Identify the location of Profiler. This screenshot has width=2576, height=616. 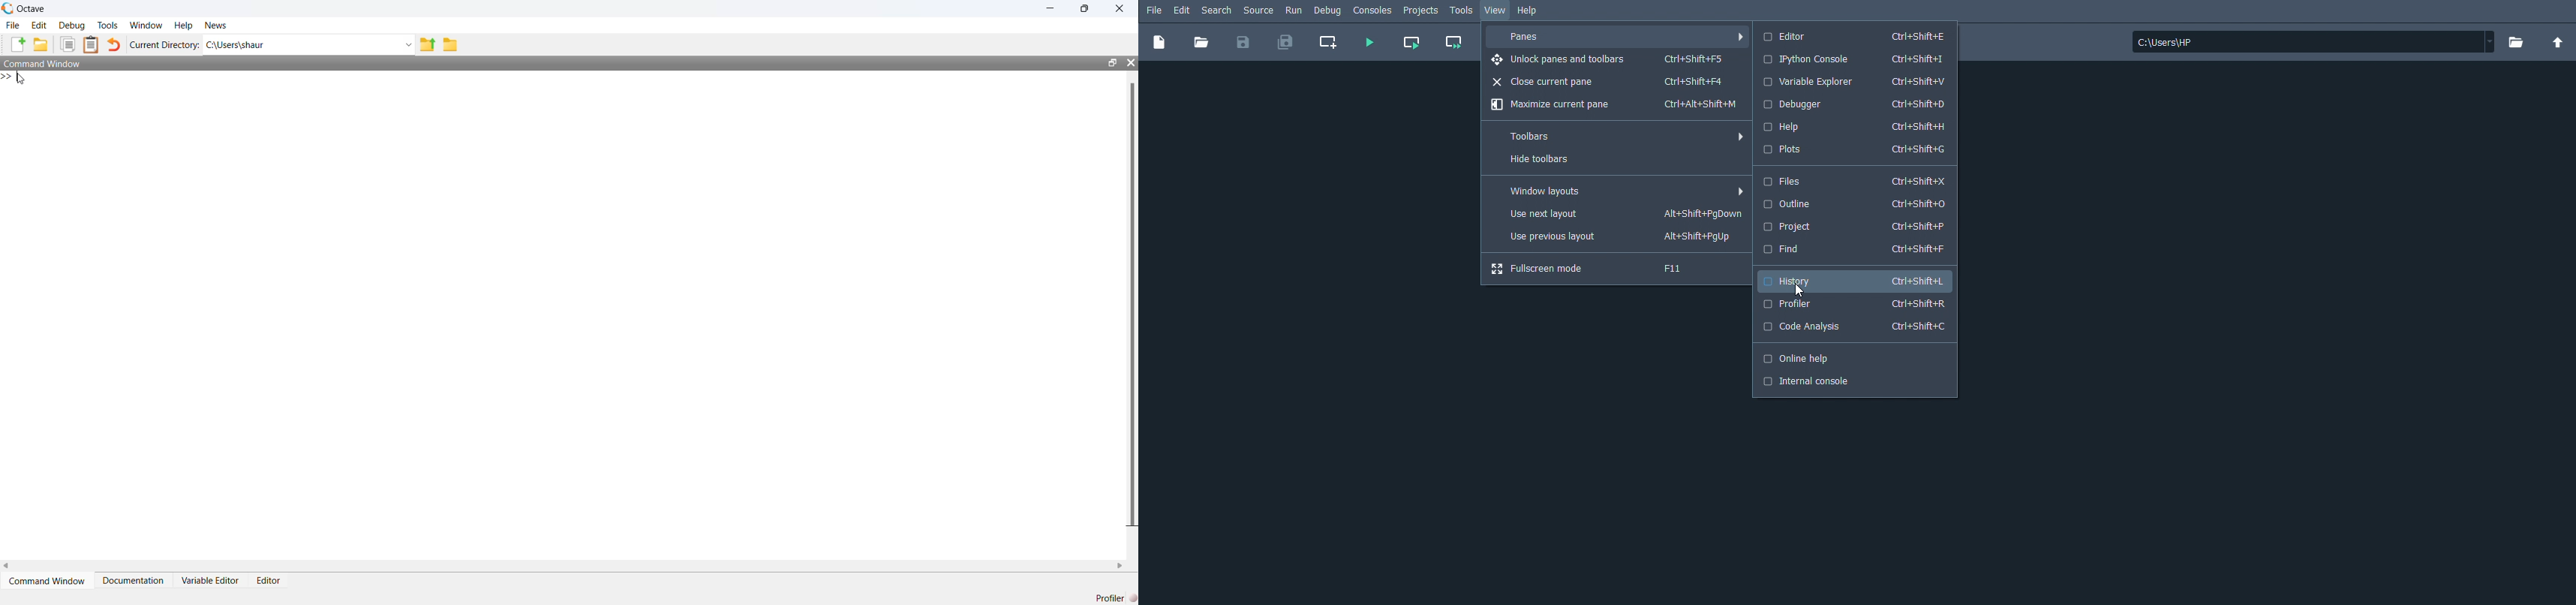
(1855, 304).